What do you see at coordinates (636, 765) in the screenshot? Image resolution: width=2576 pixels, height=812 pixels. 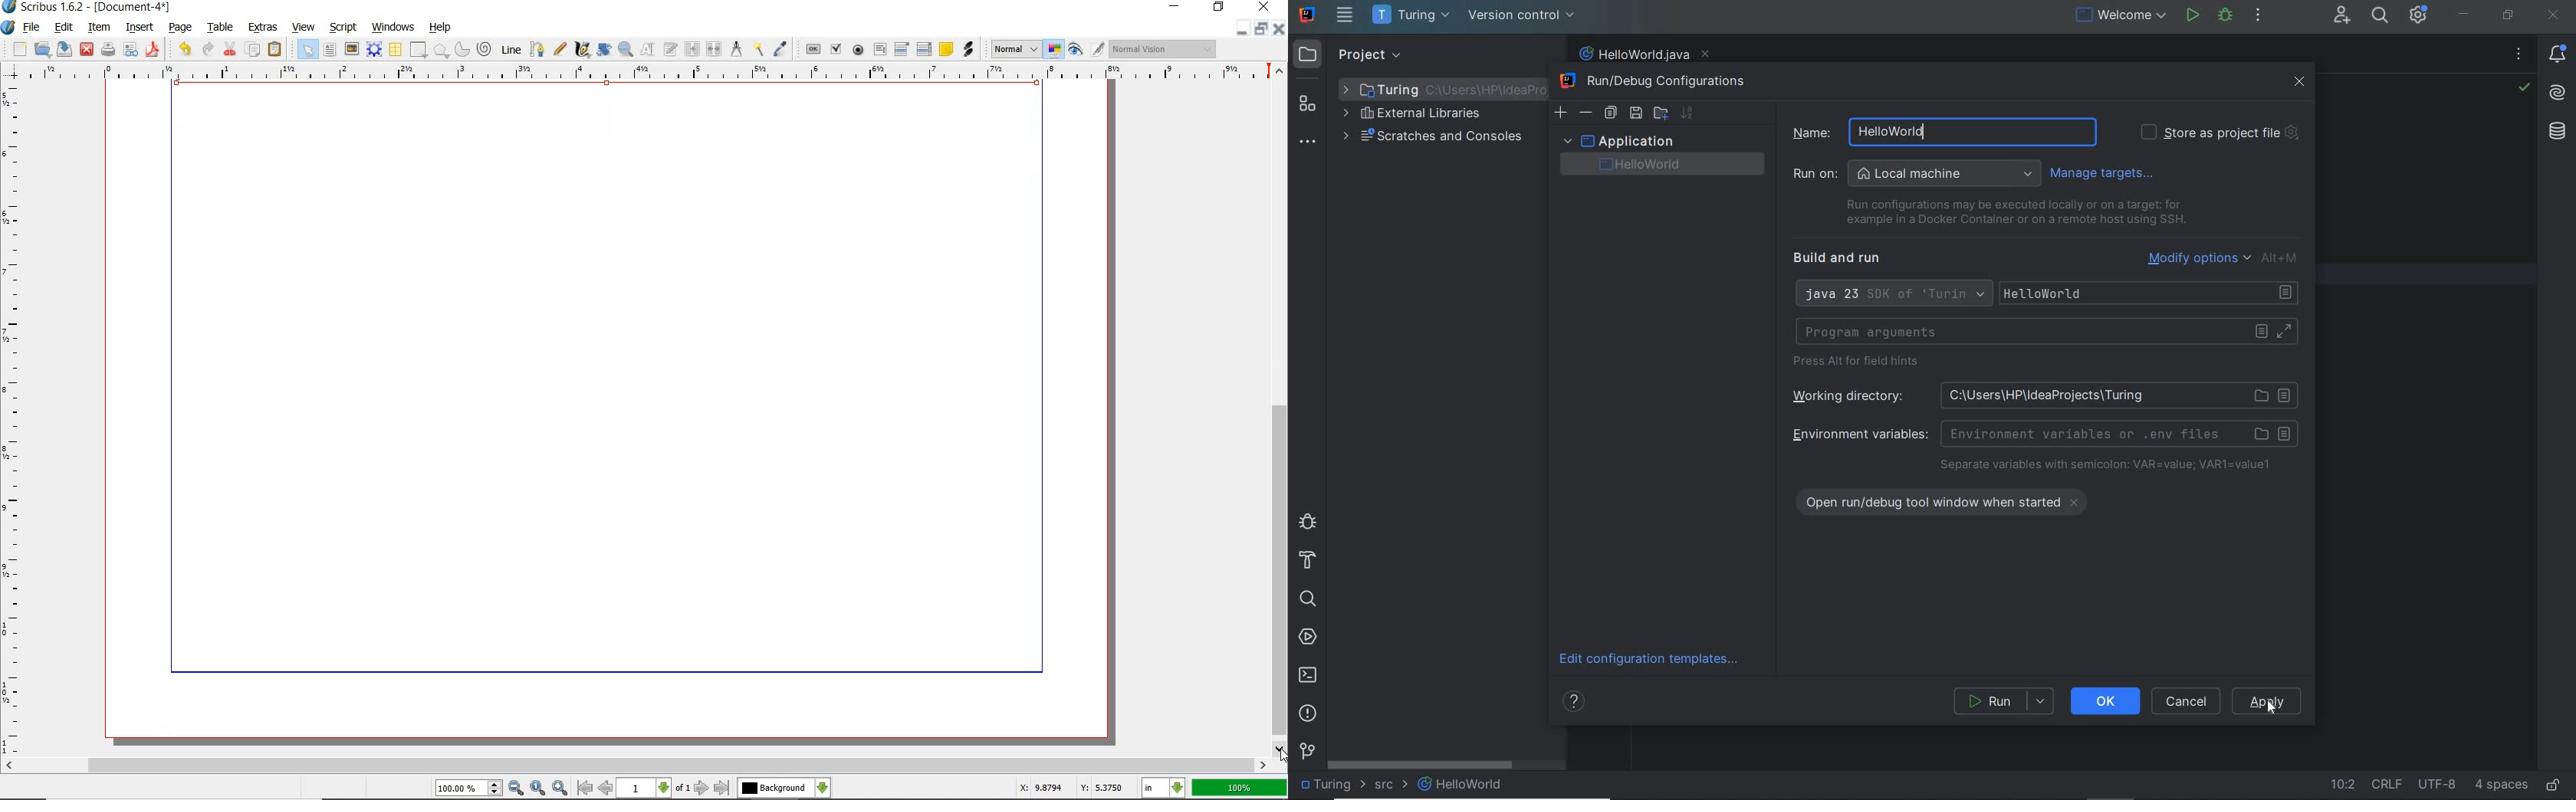 I see `scrollbar` at bounding box center [636, 765].